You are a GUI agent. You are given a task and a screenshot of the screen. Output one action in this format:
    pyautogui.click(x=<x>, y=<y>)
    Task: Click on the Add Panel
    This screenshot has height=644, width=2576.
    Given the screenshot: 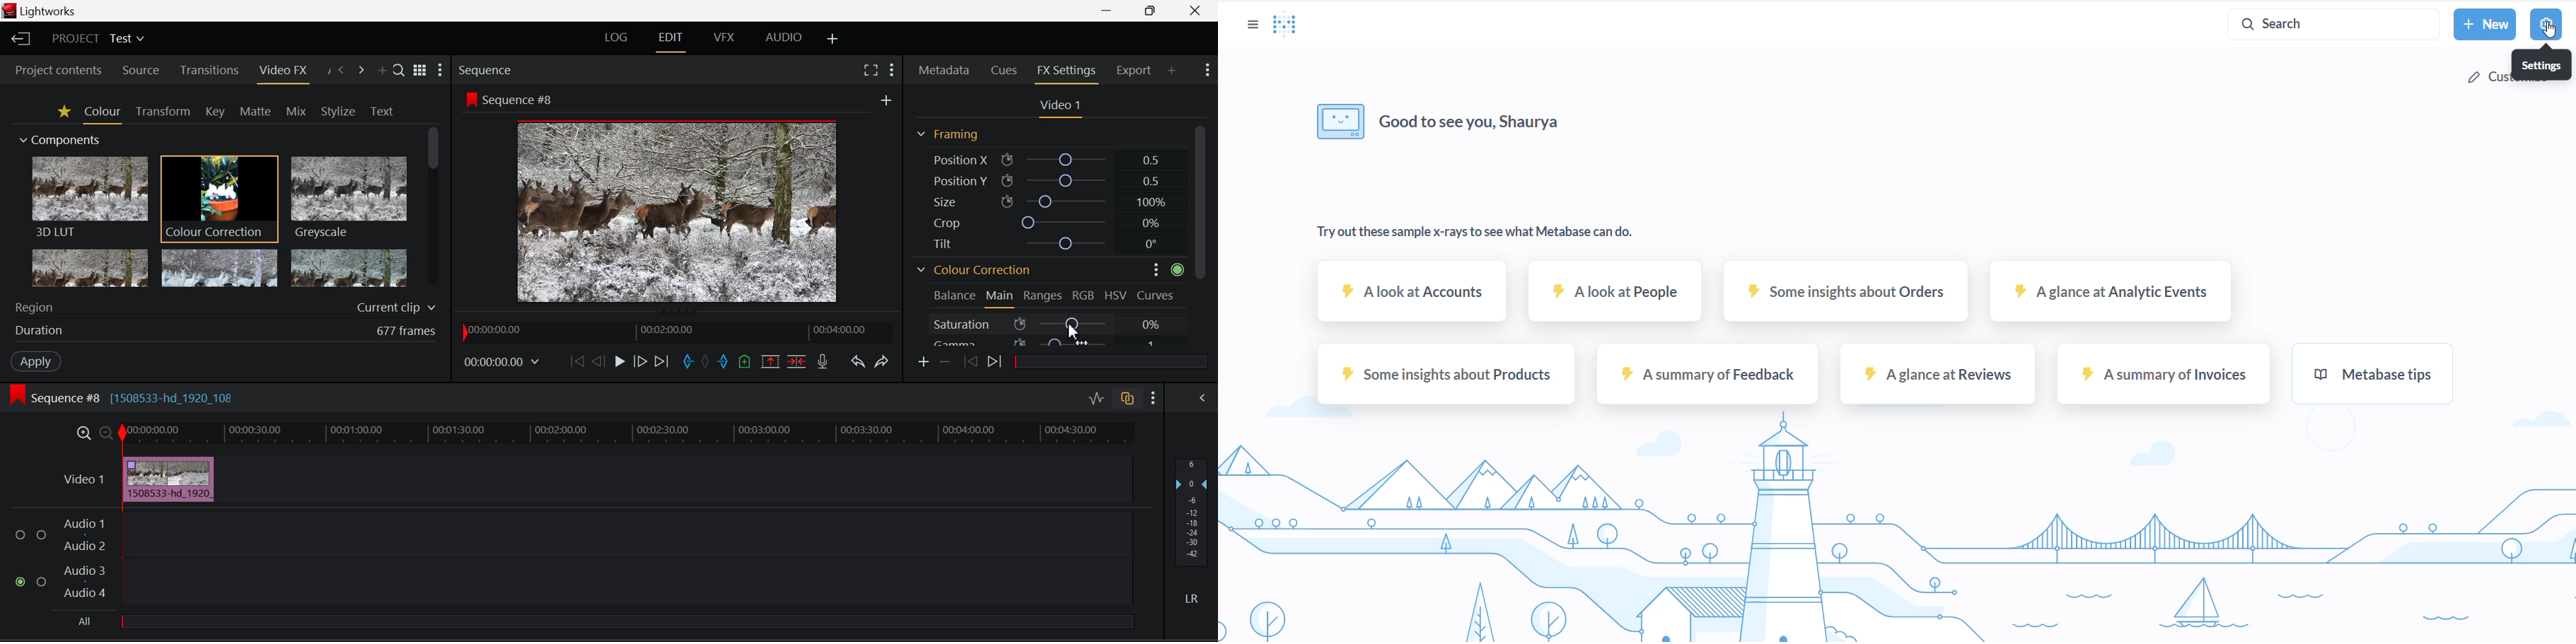 What is the action you would take?
    pyautogui.click(x=381, y=70)
    